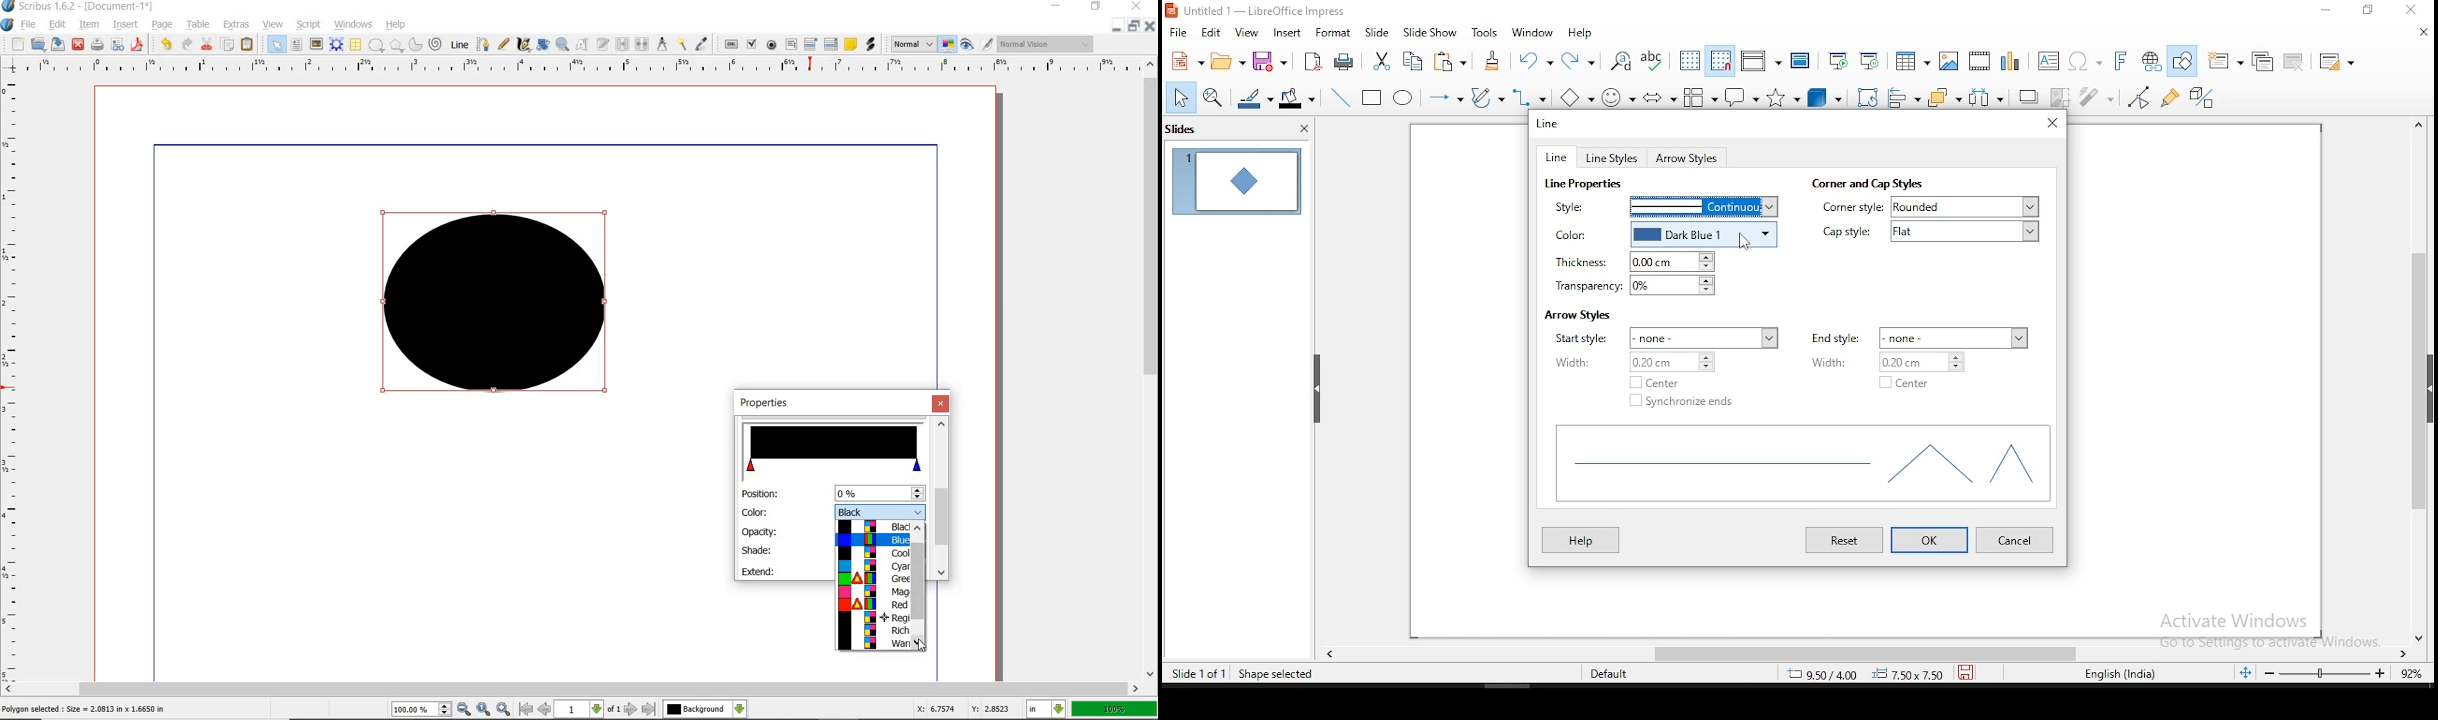  I want to click on COPY ITEM PROPERTIES, so click(682, 43).